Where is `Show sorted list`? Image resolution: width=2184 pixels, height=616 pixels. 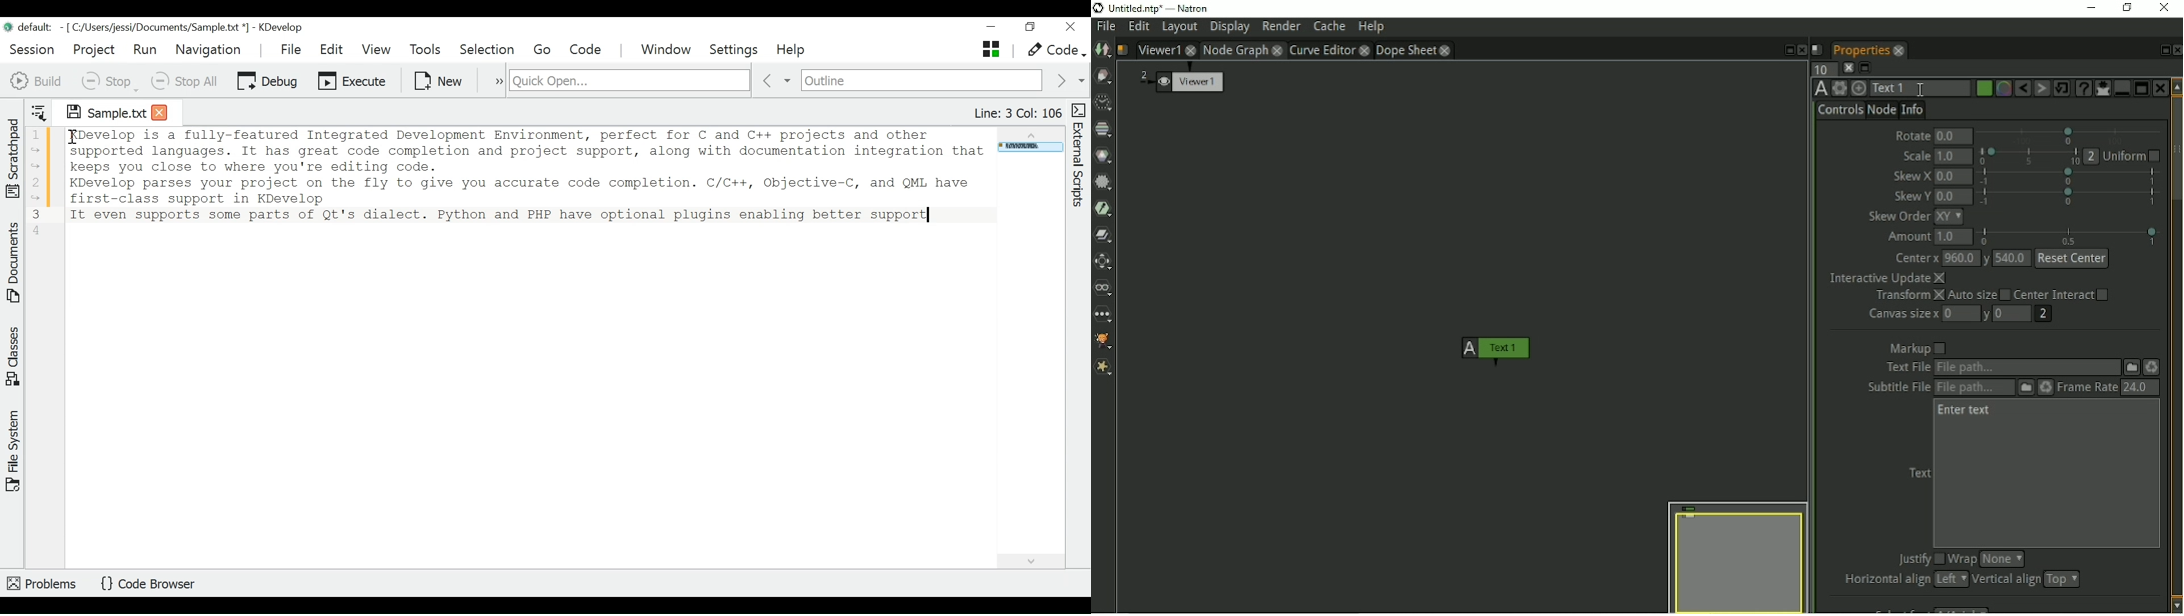 Show sorted list is located at coordinates (39, 110).